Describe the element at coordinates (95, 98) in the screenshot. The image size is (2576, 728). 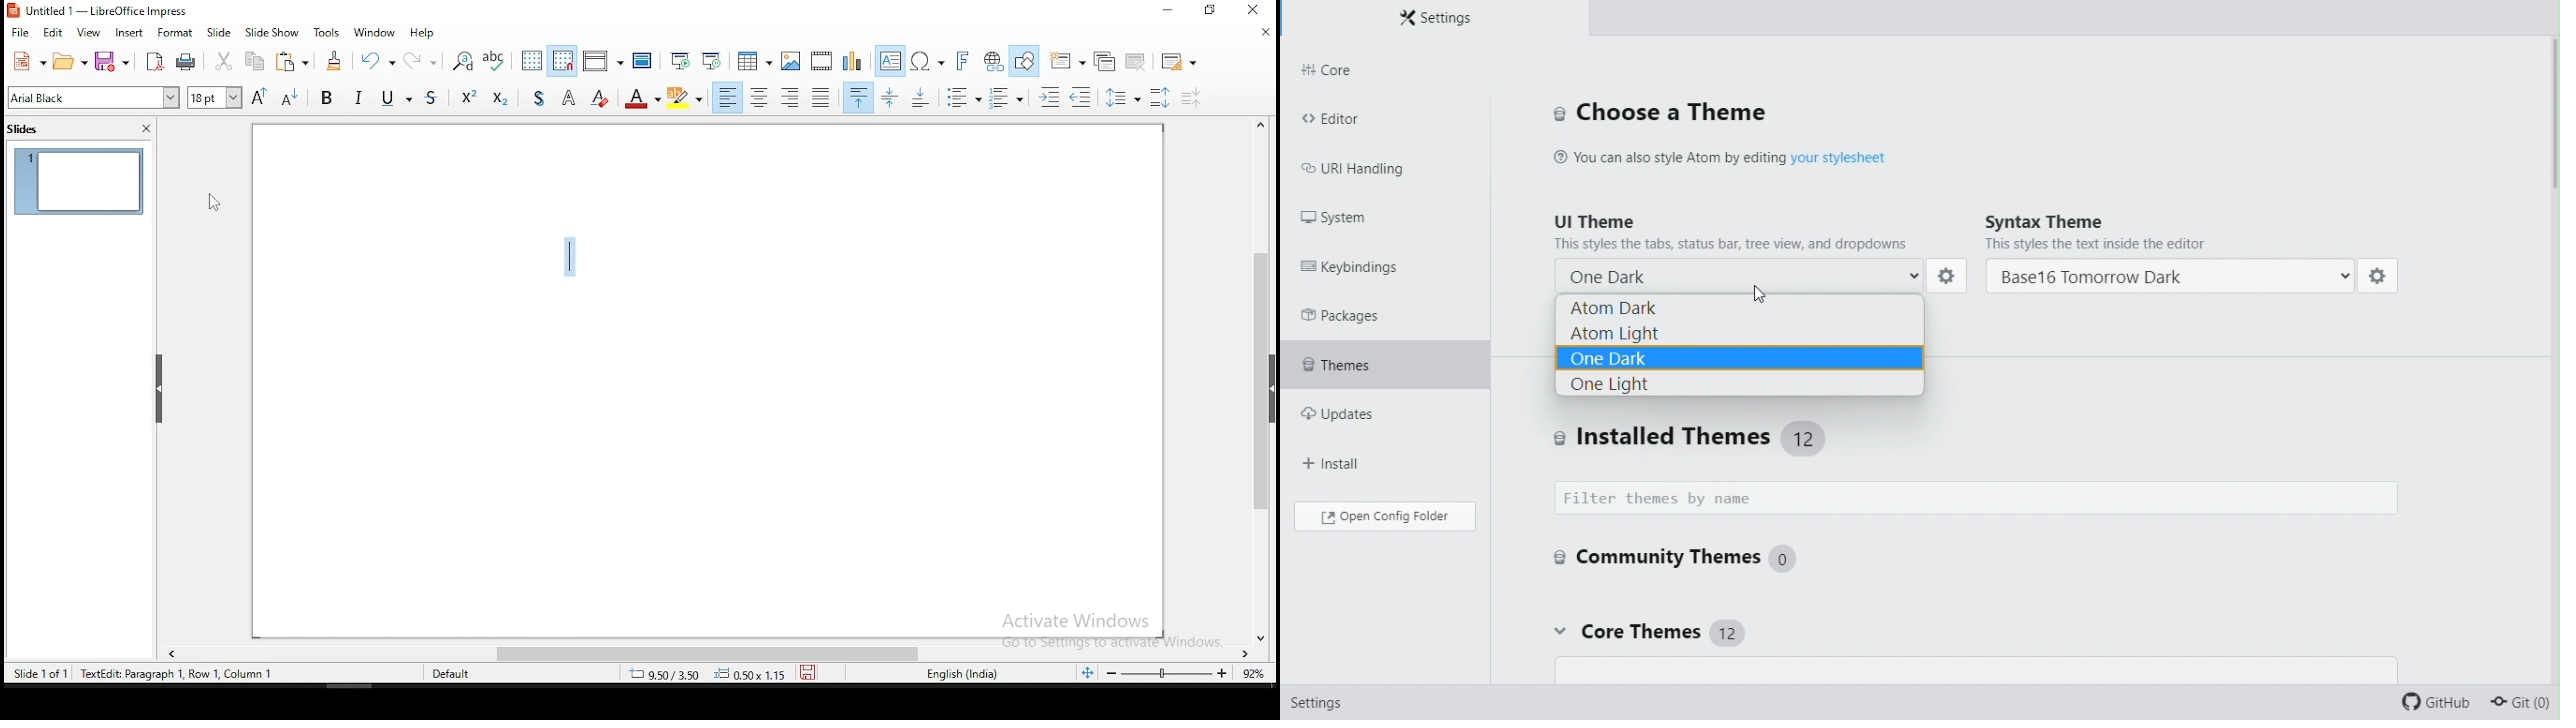
I see `Arial Black` at that location.